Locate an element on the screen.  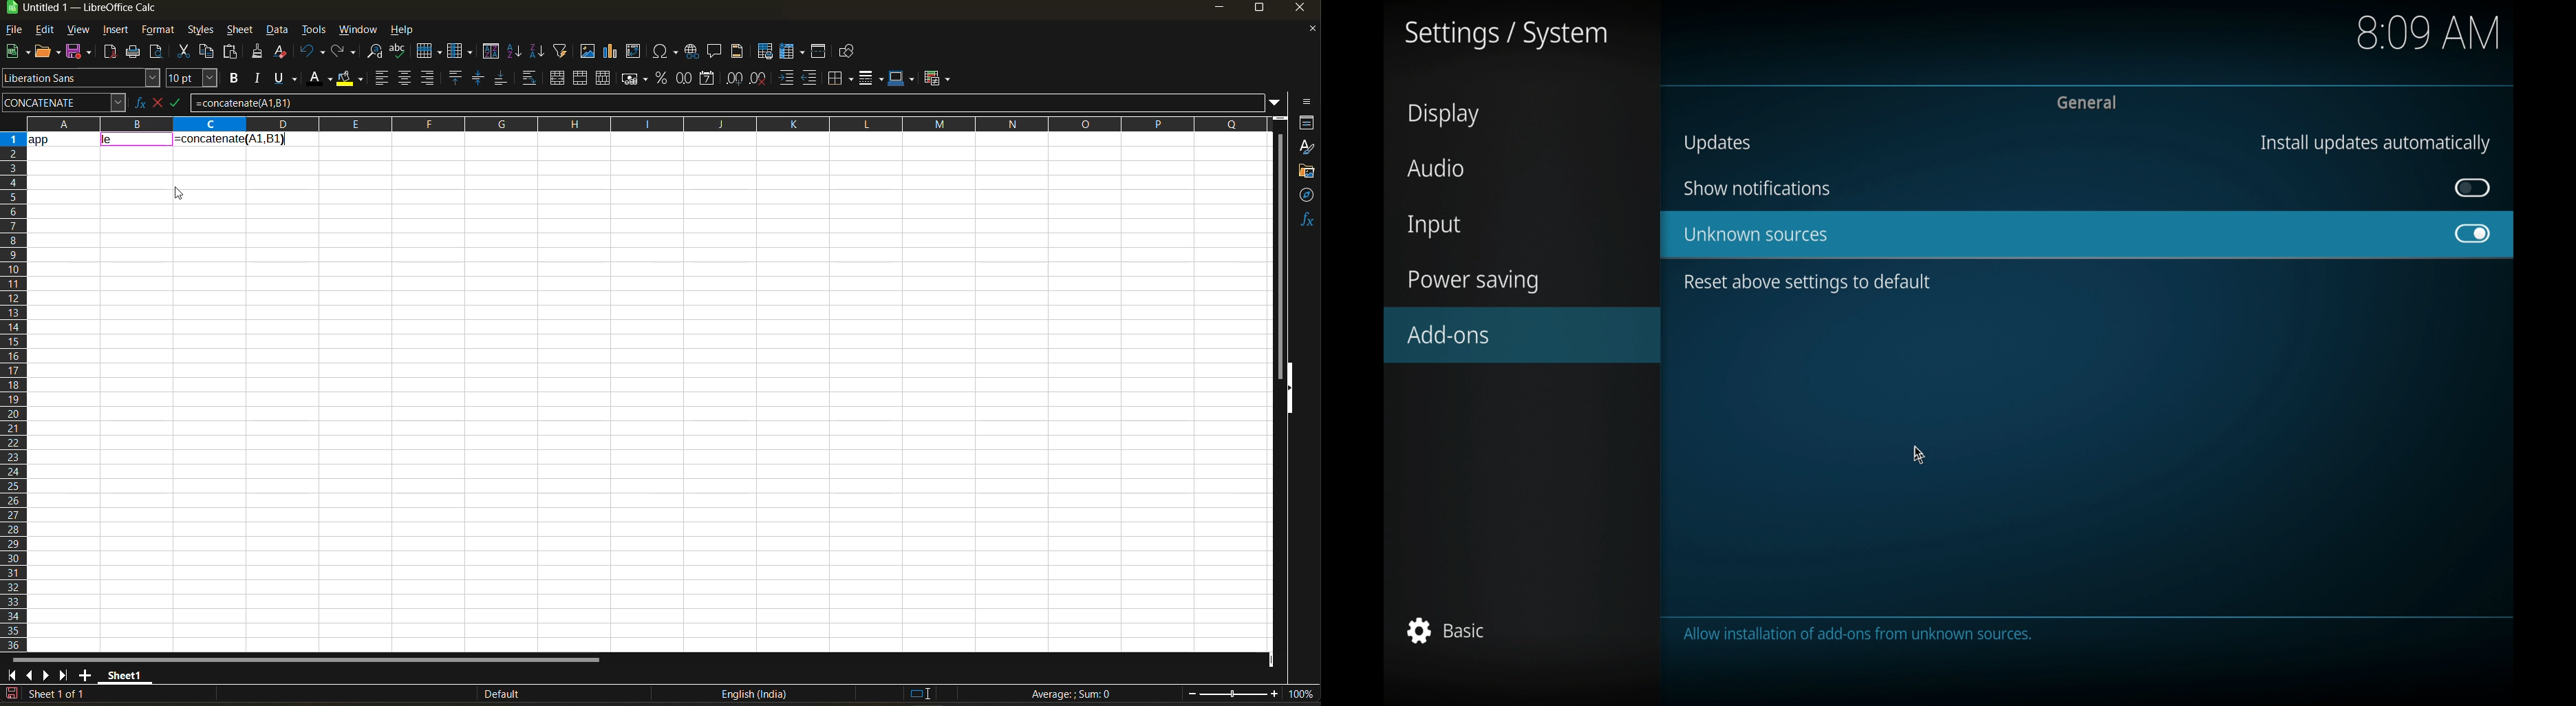
add-ons is located at coordinates (1524, 335).